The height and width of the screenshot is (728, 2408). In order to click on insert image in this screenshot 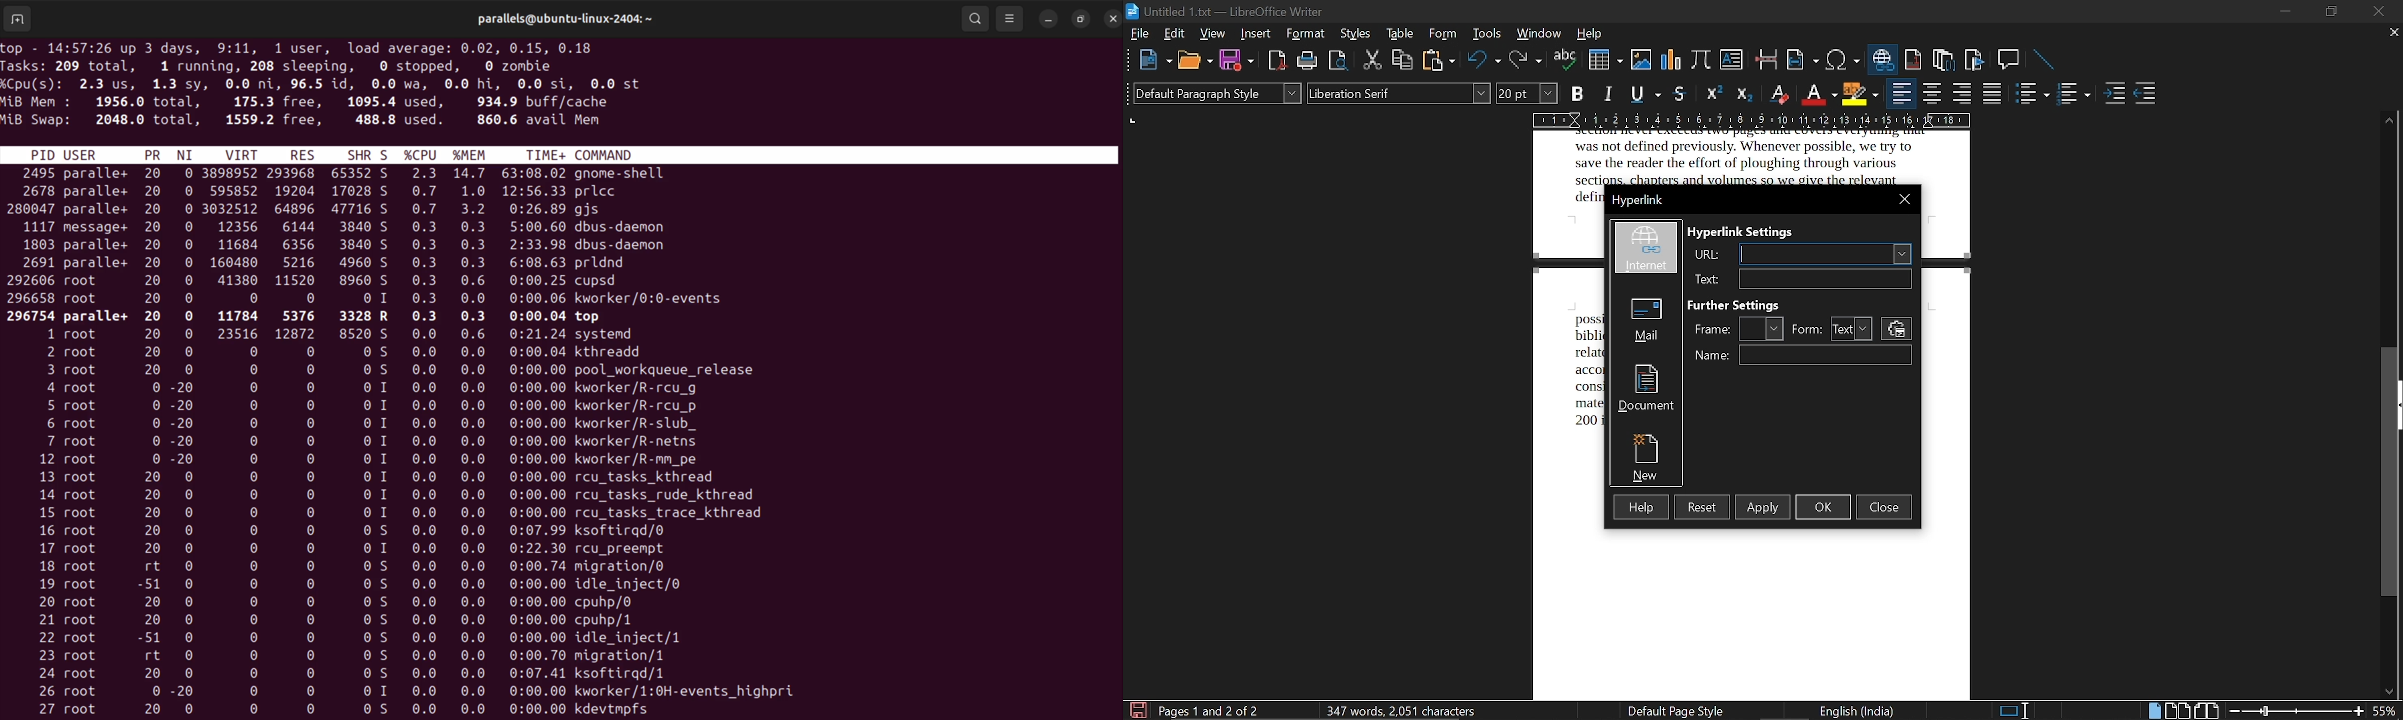, I will do `click(1641, 62)`.